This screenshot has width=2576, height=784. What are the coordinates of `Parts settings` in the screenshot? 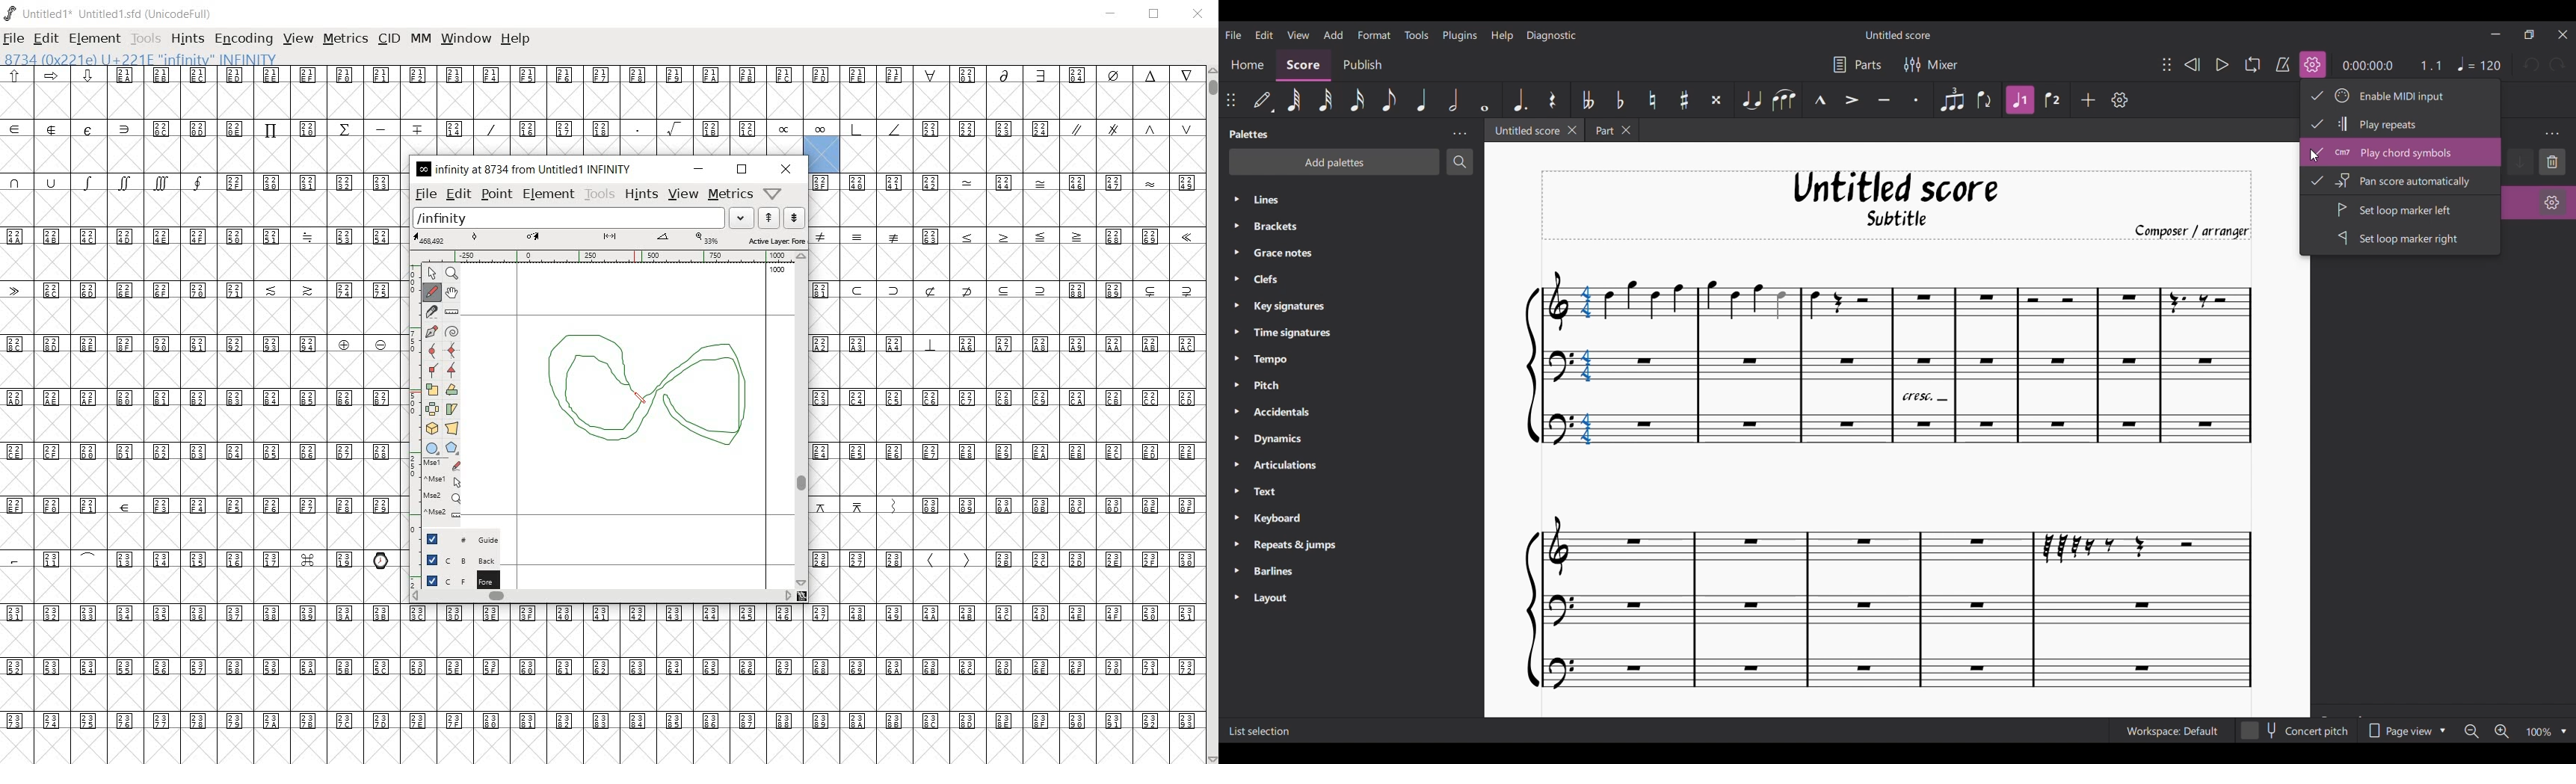 It's located at (1858, 64).